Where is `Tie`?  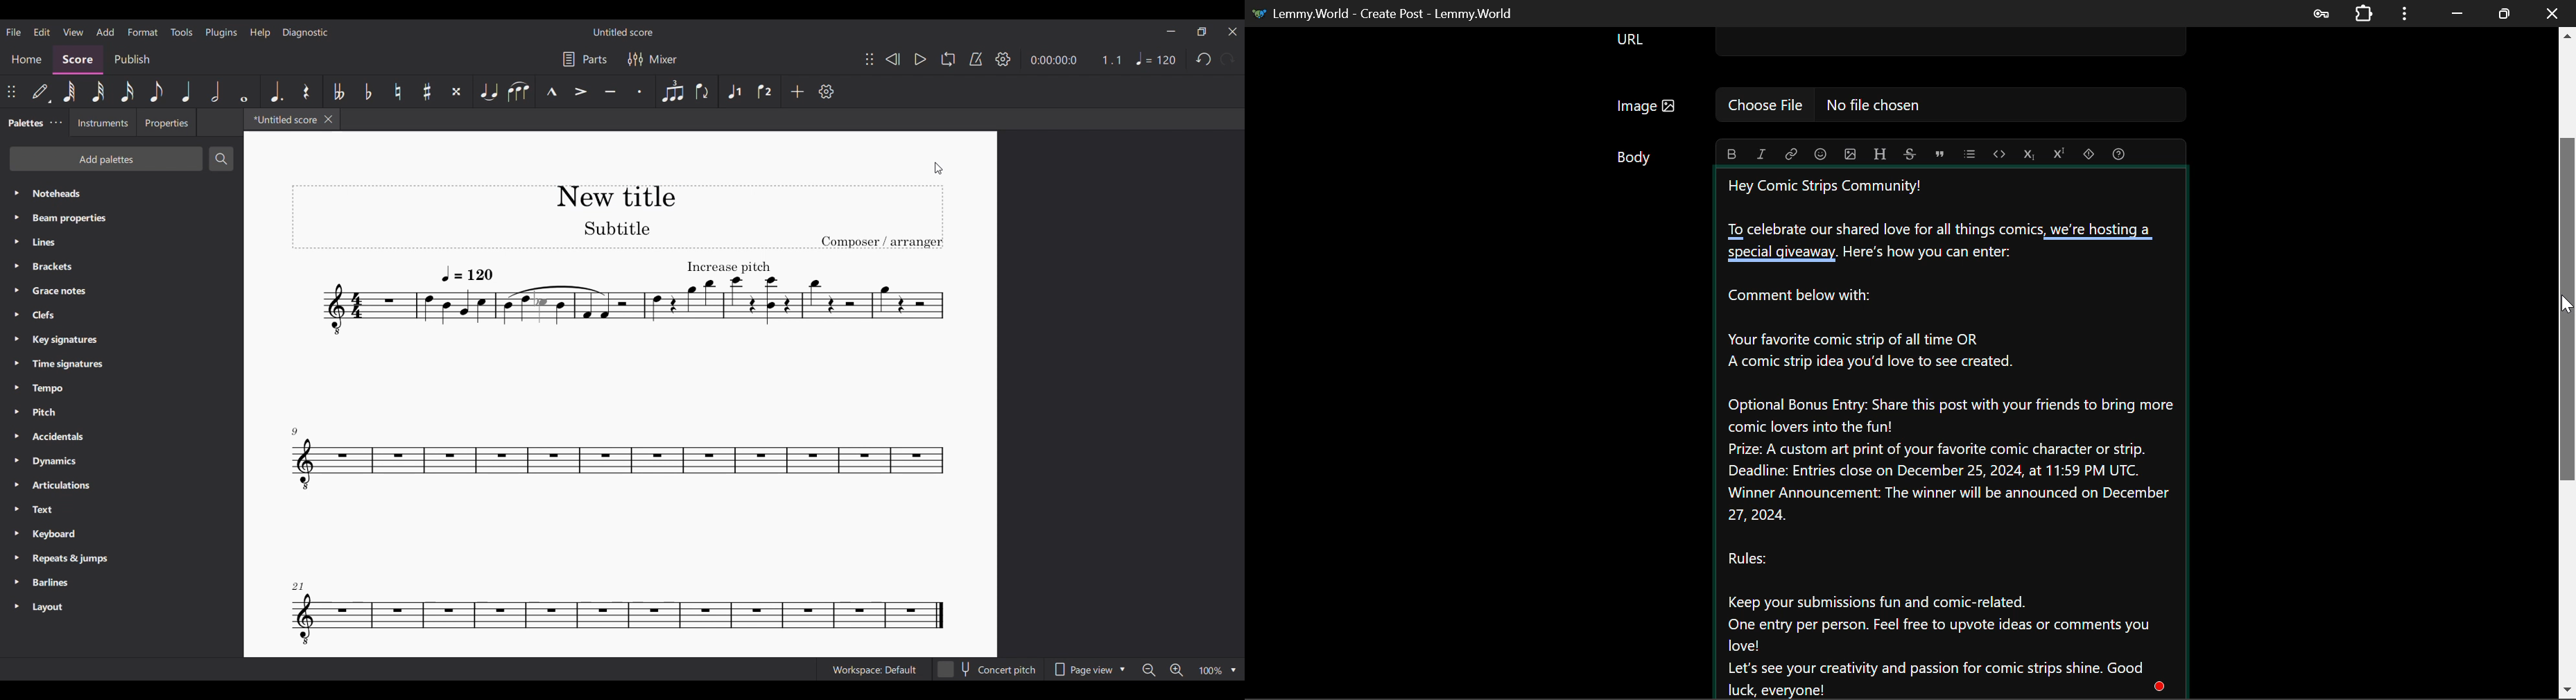 Tie is located at coordinates (488, 91).